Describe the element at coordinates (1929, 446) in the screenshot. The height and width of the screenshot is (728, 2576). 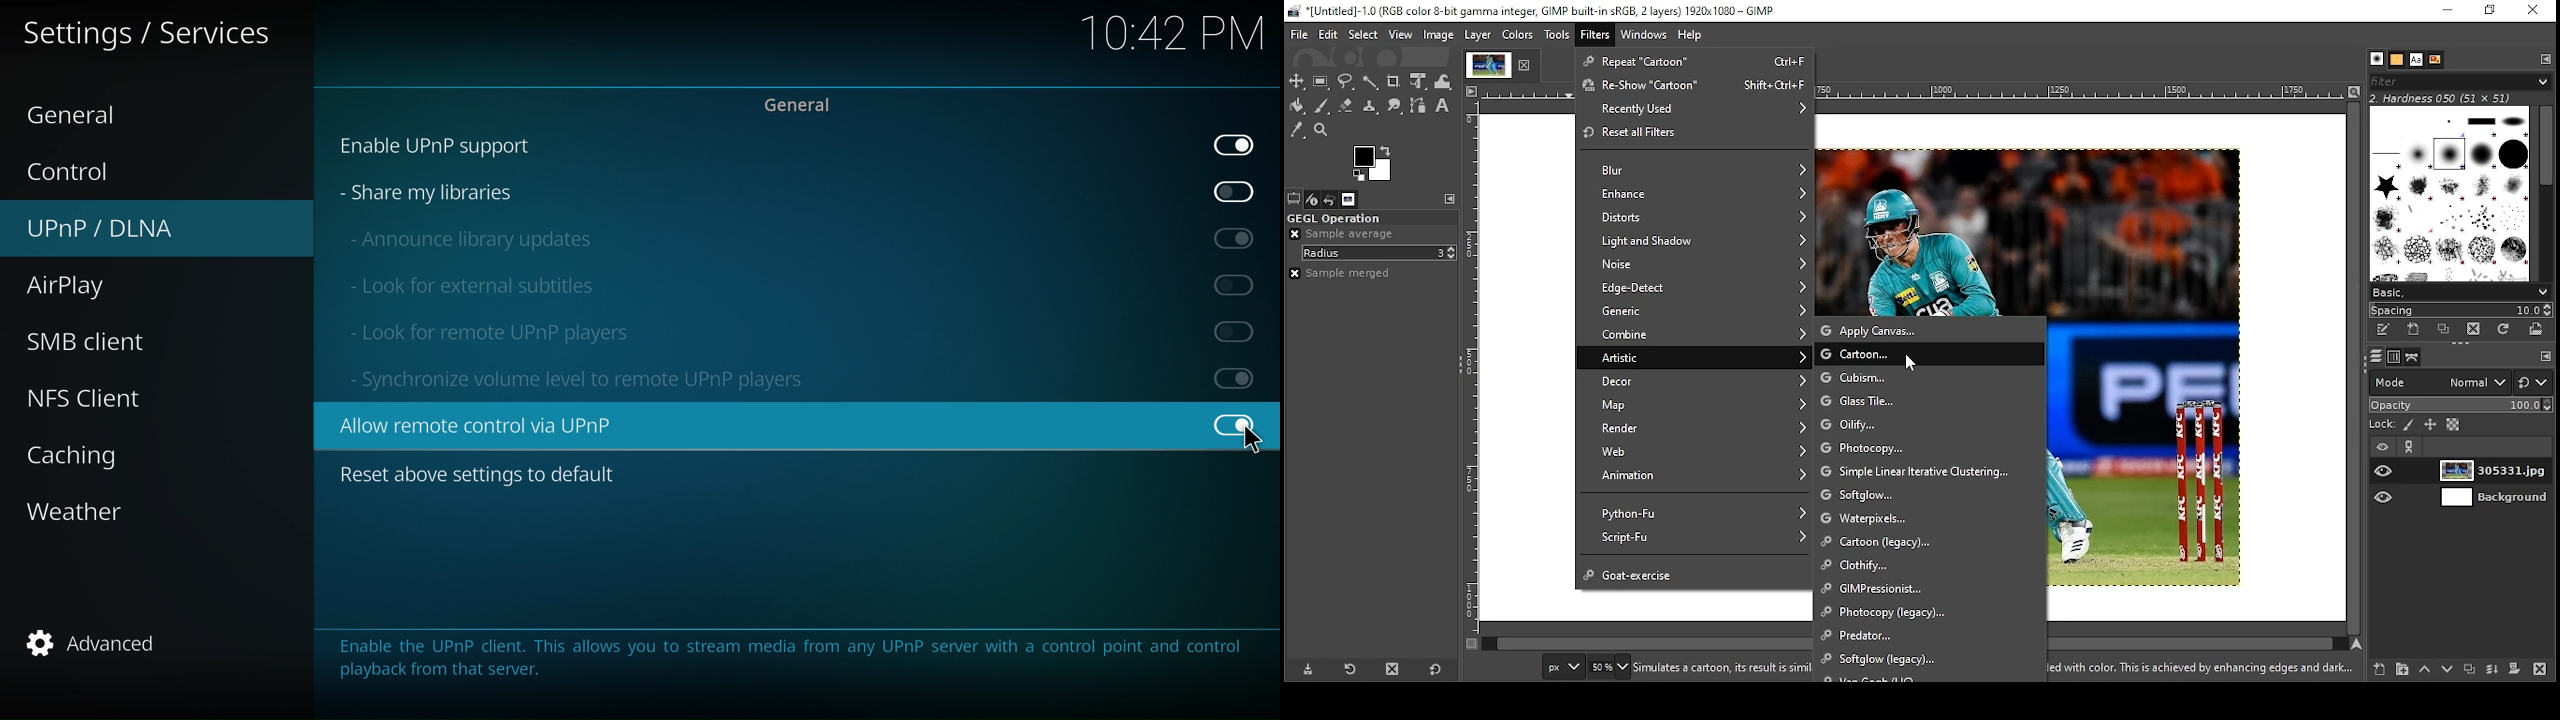
I see `photocopy` at that location.